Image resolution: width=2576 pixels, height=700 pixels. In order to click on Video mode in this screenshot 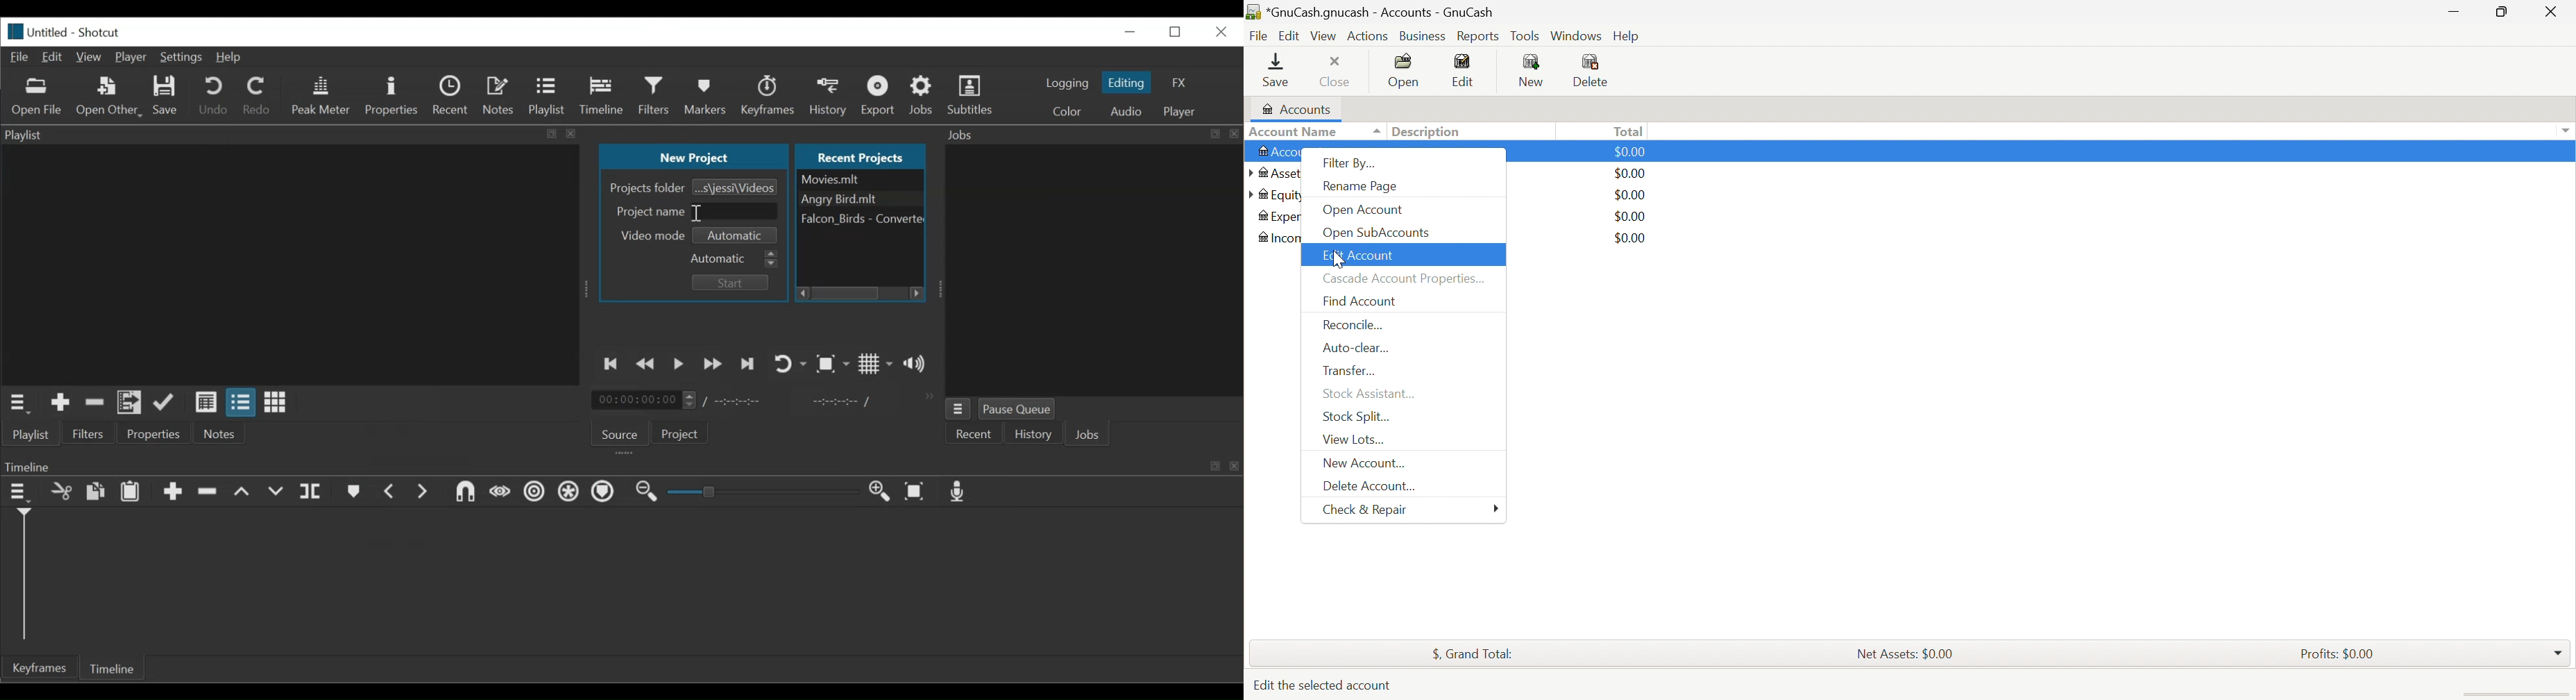, I will do `click(651, 237)`.